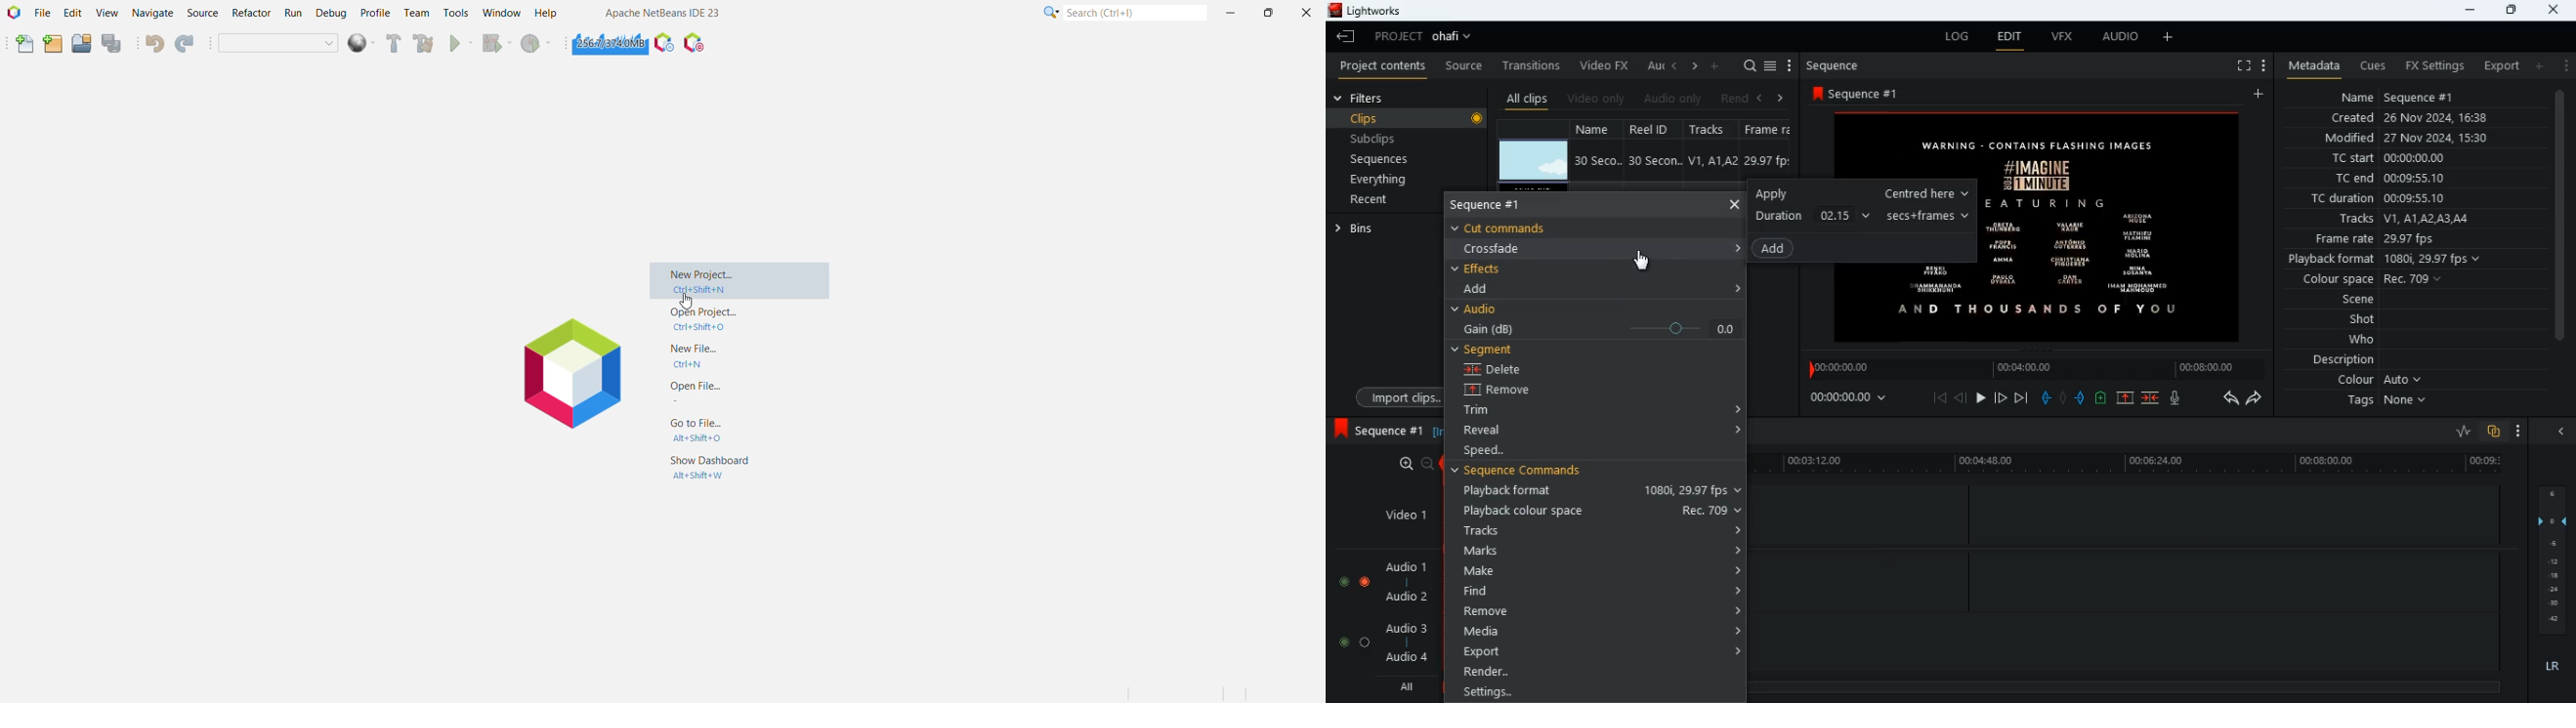 The height and width of the screenshot is (728, 2576). What do you see at coordinates (1953, 37) in the screenshot?
I see `log` at bounding box center [1953, 37].